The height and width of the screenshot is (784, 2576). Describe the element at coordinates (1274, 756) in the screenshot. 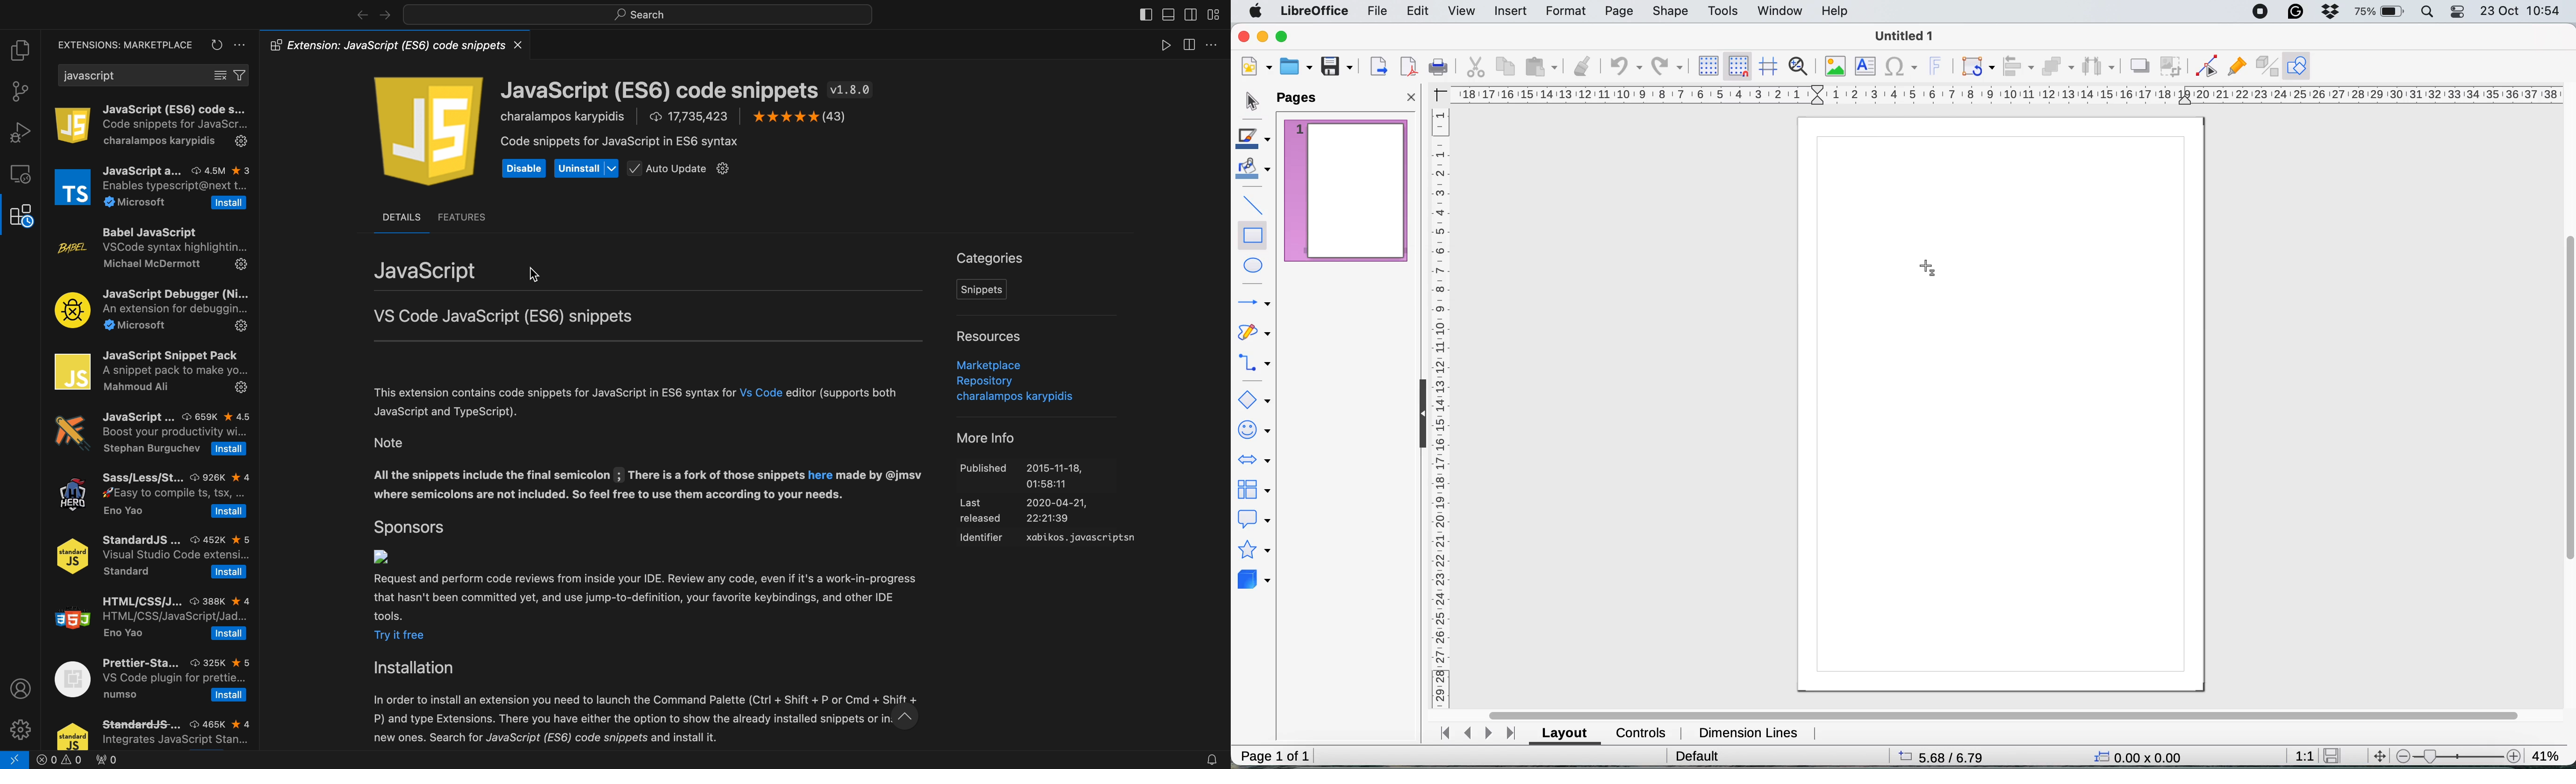

I see `page 1 of 1` at that location.